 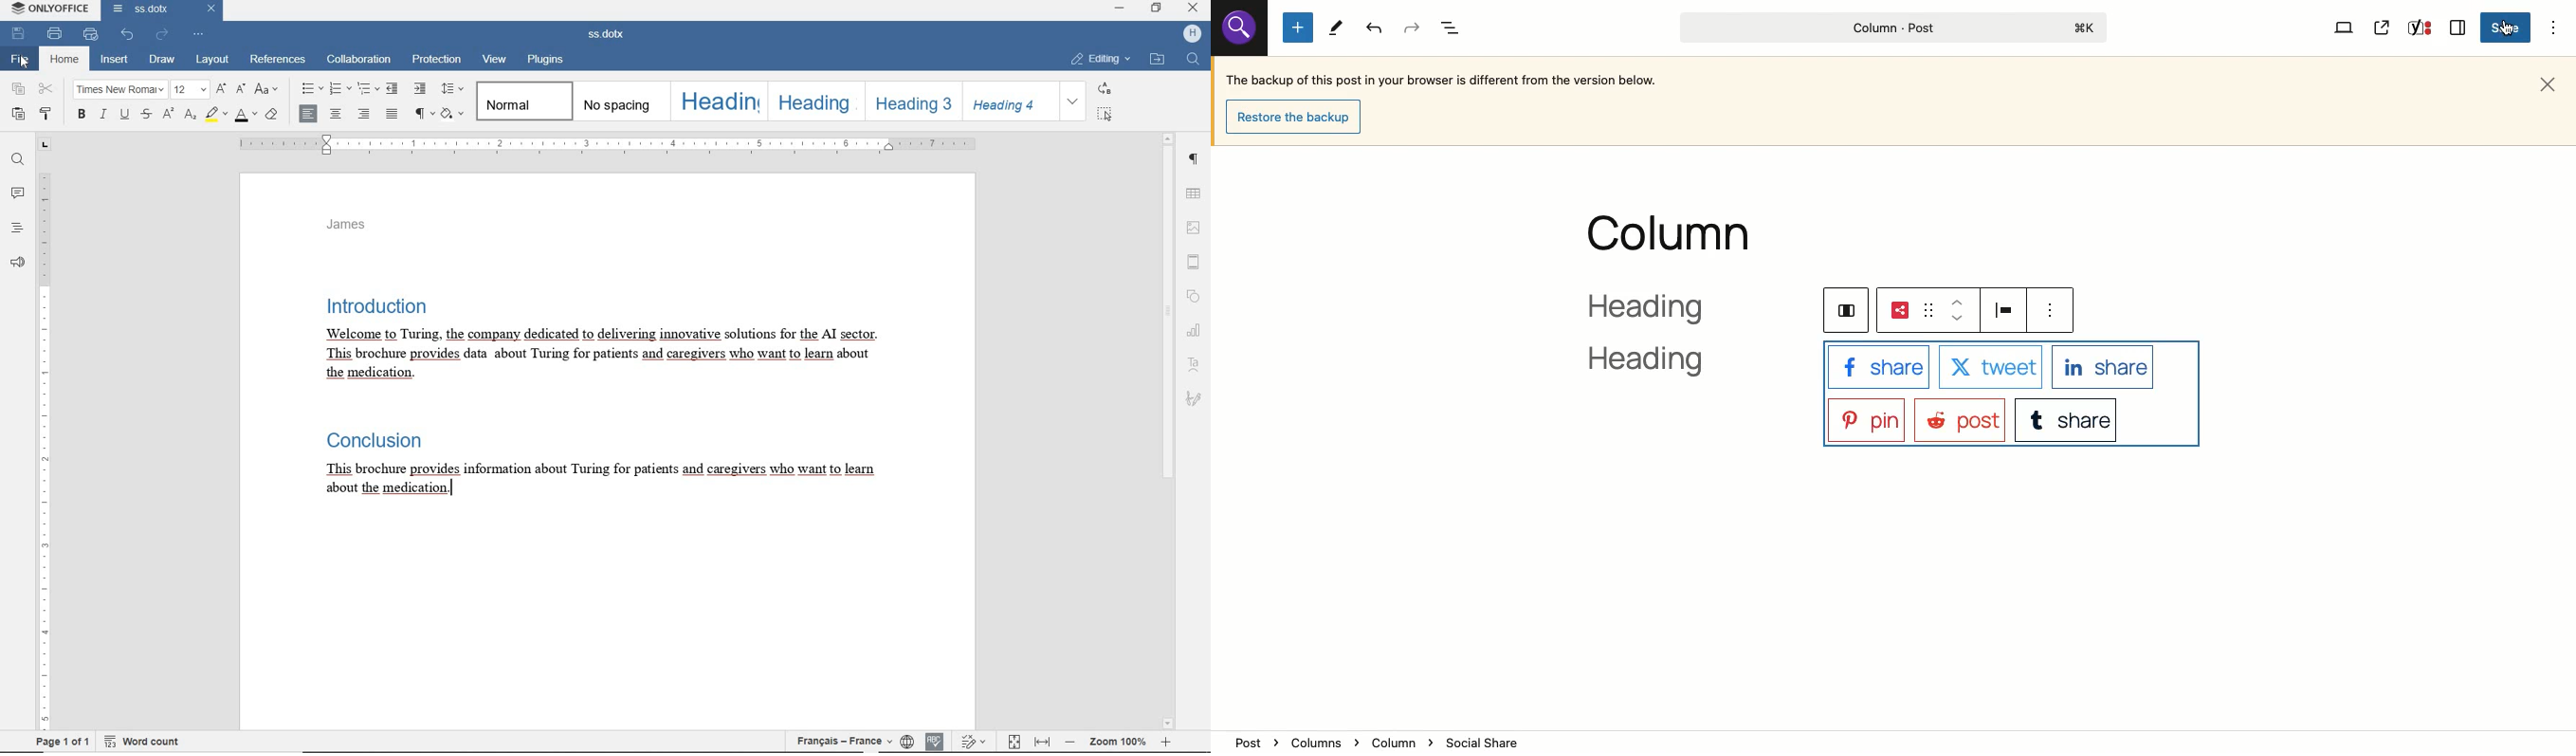 What do you see at coordinates (1196, 160) in the screenshot?
I see `PARAGRAPH SETTINGS` at bounding box center [1196, 160].